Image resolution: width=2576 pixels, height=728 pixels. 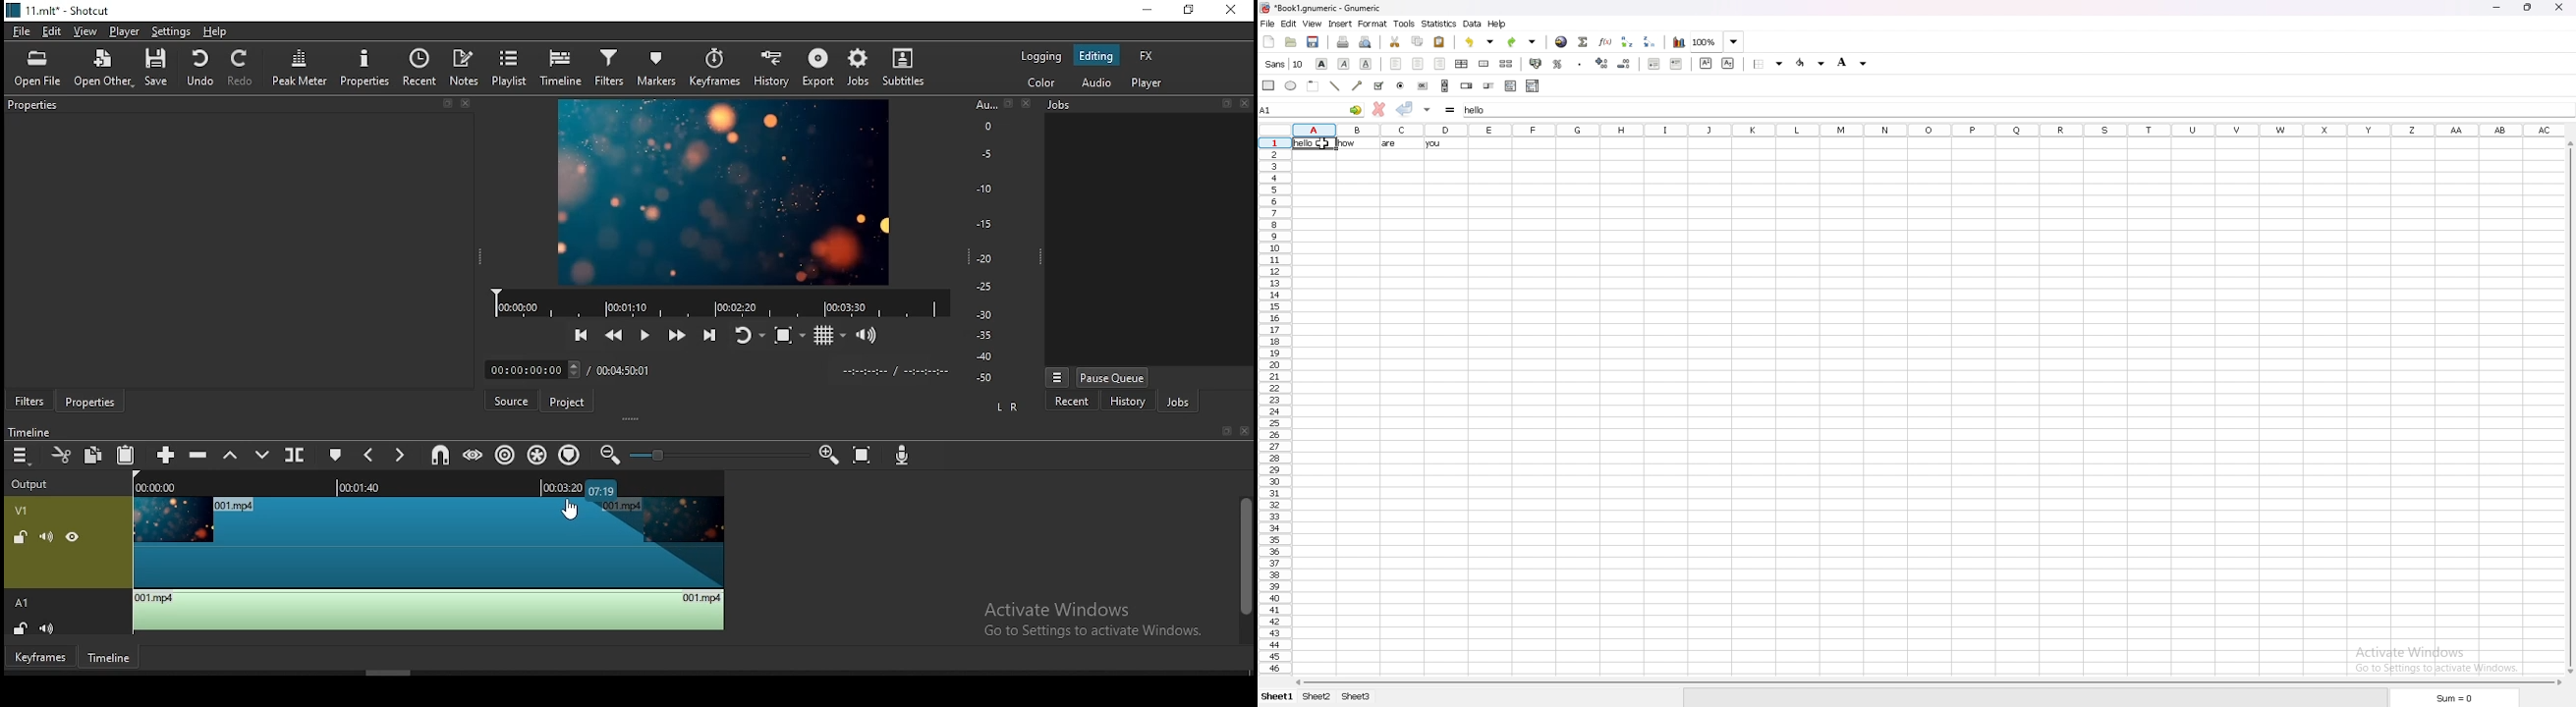 What do you see at coordinates (714, 64) in the screenshot?
I see `keyframes` at bounding box center [714, 64].